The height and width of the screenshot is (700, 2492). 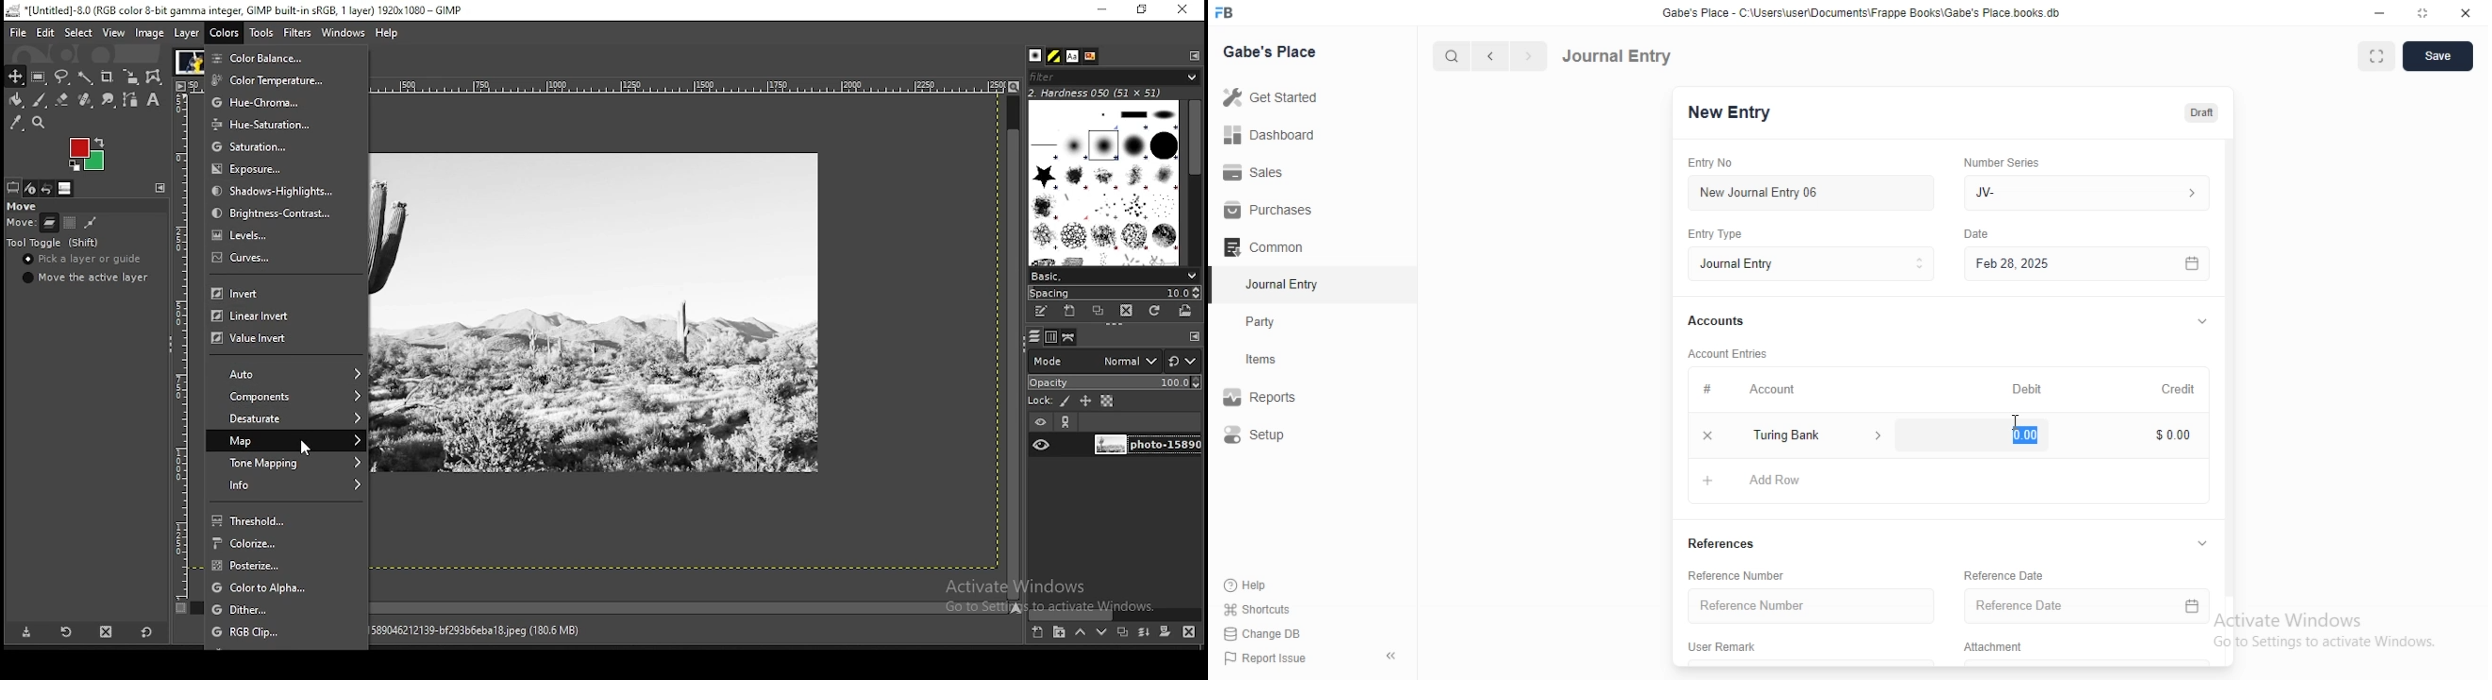 I want to click on collapse, so click(x=2201, y=323).